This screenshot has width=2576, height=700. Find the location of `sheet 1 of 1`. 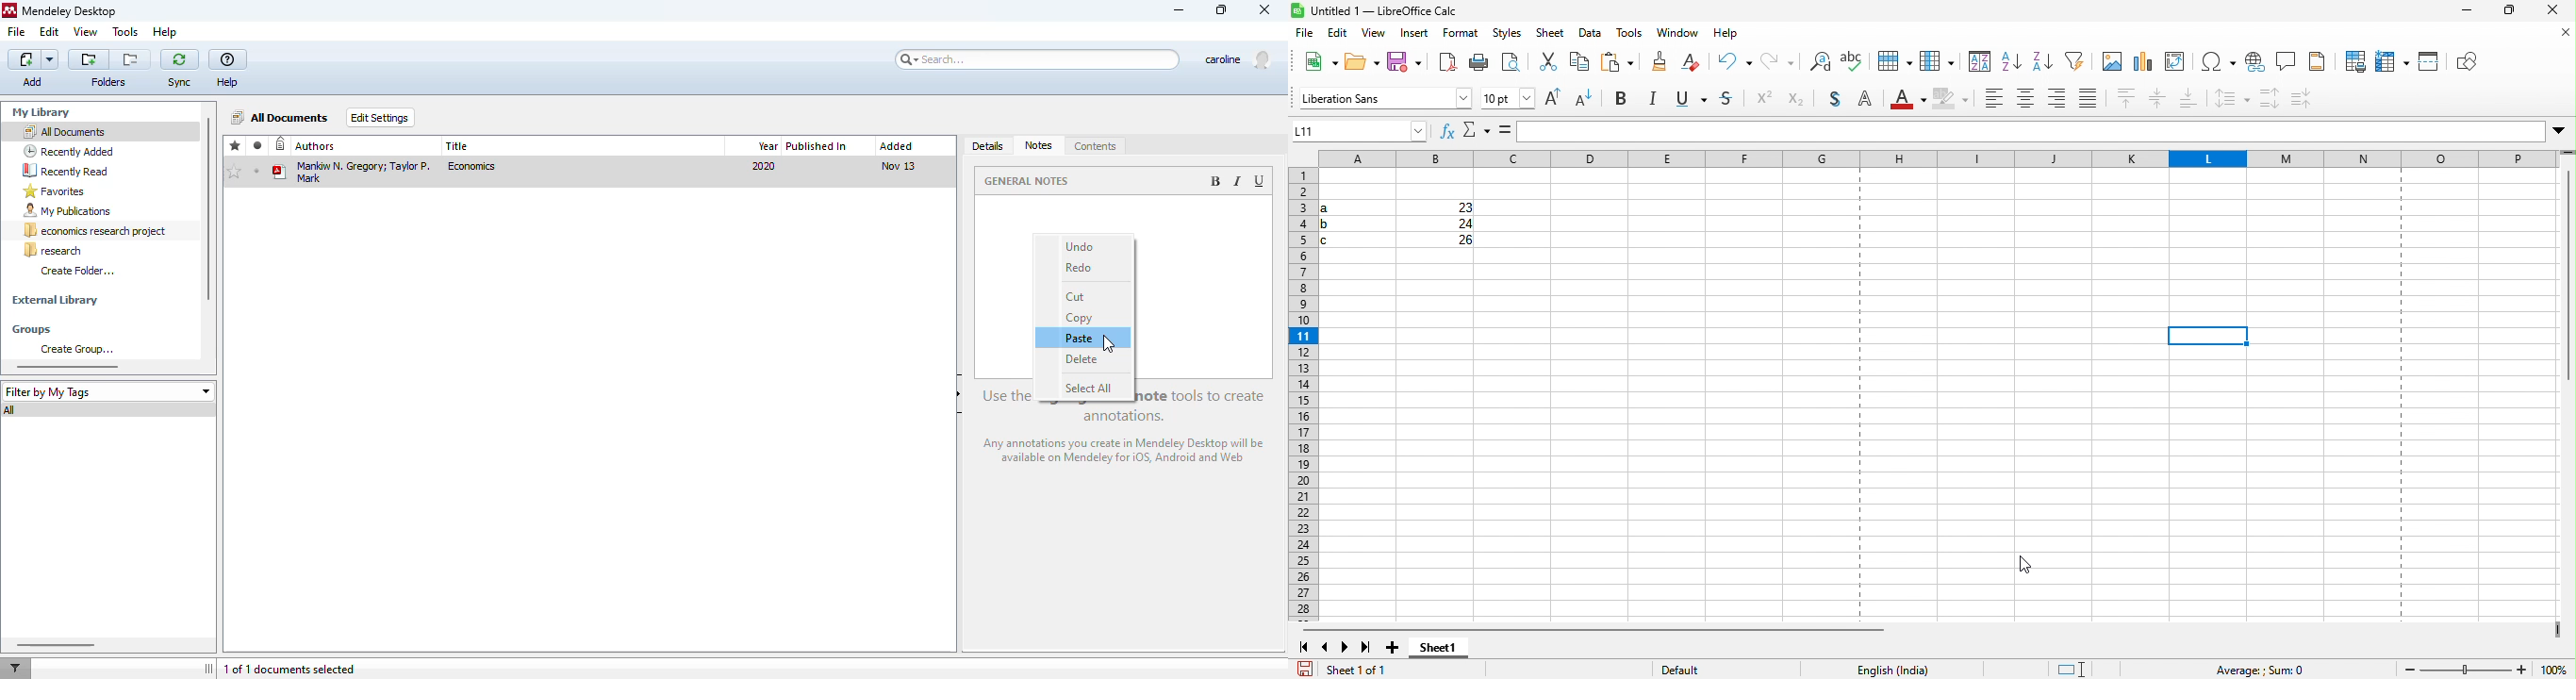

sheet 1 of 1 is located at coordinates (1350, 667).